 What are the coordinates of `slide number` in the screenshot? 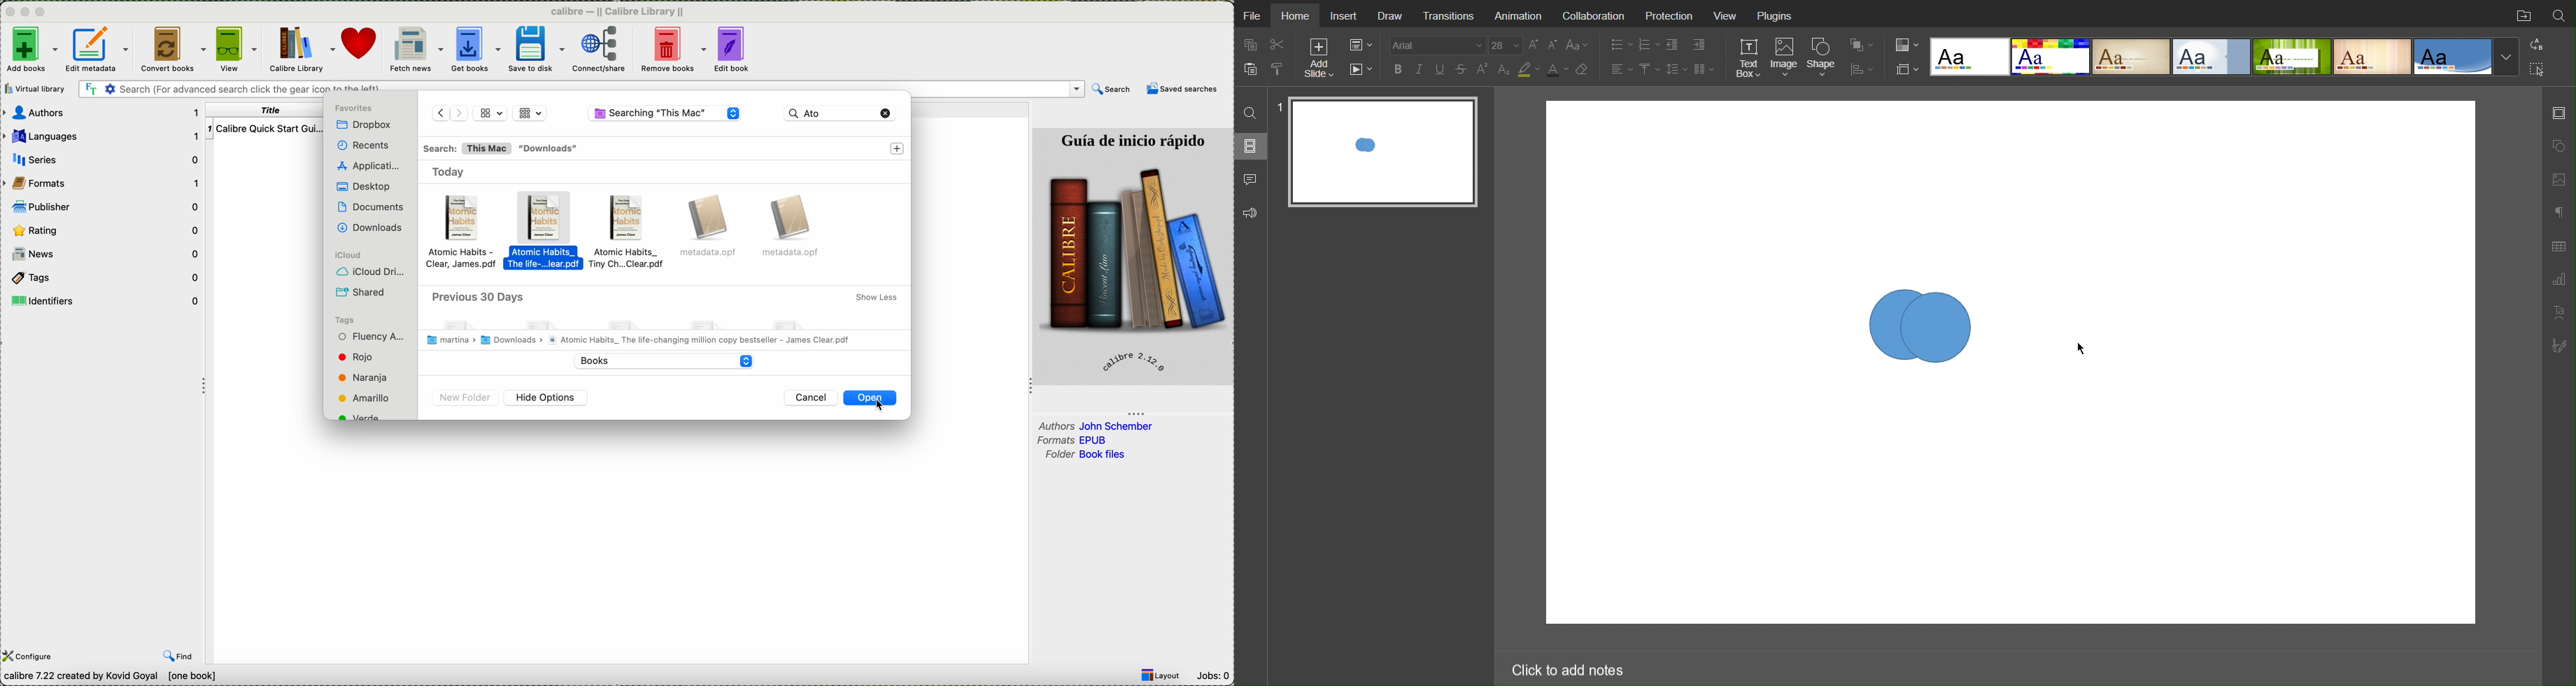 It's located at (1279, 104).